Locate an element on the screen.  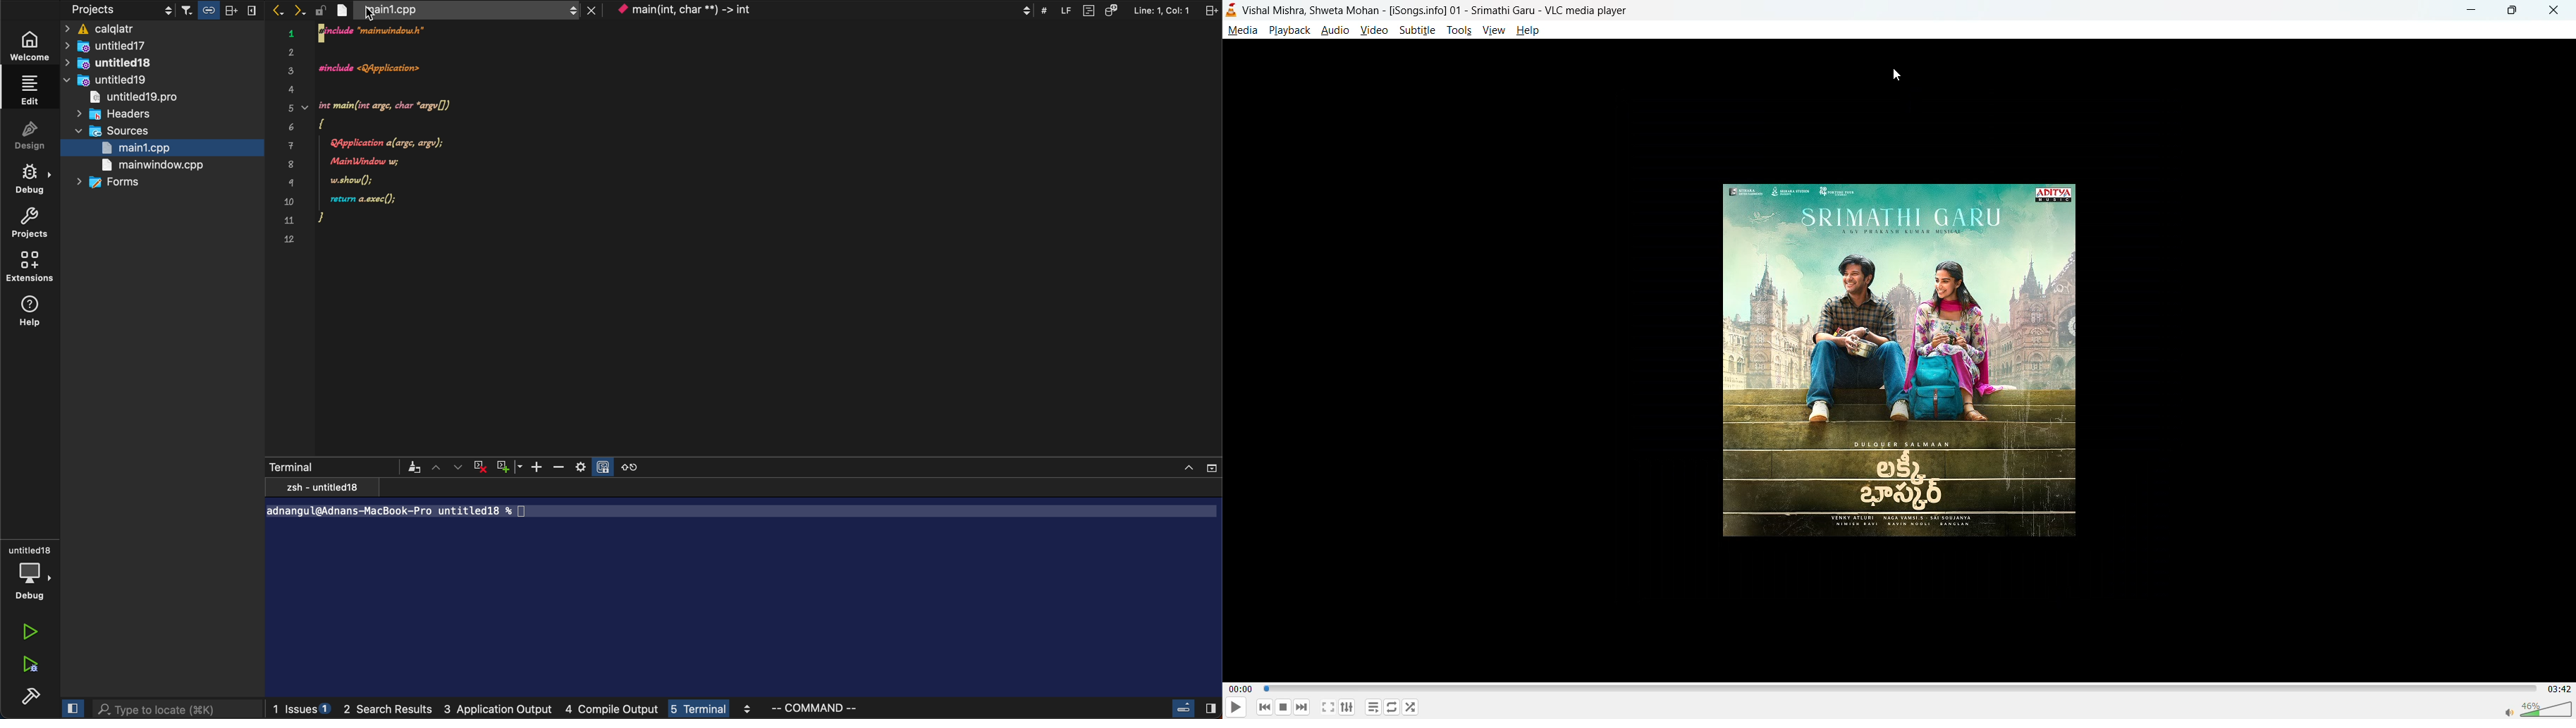
search bar is located at coordinates (168, 710).